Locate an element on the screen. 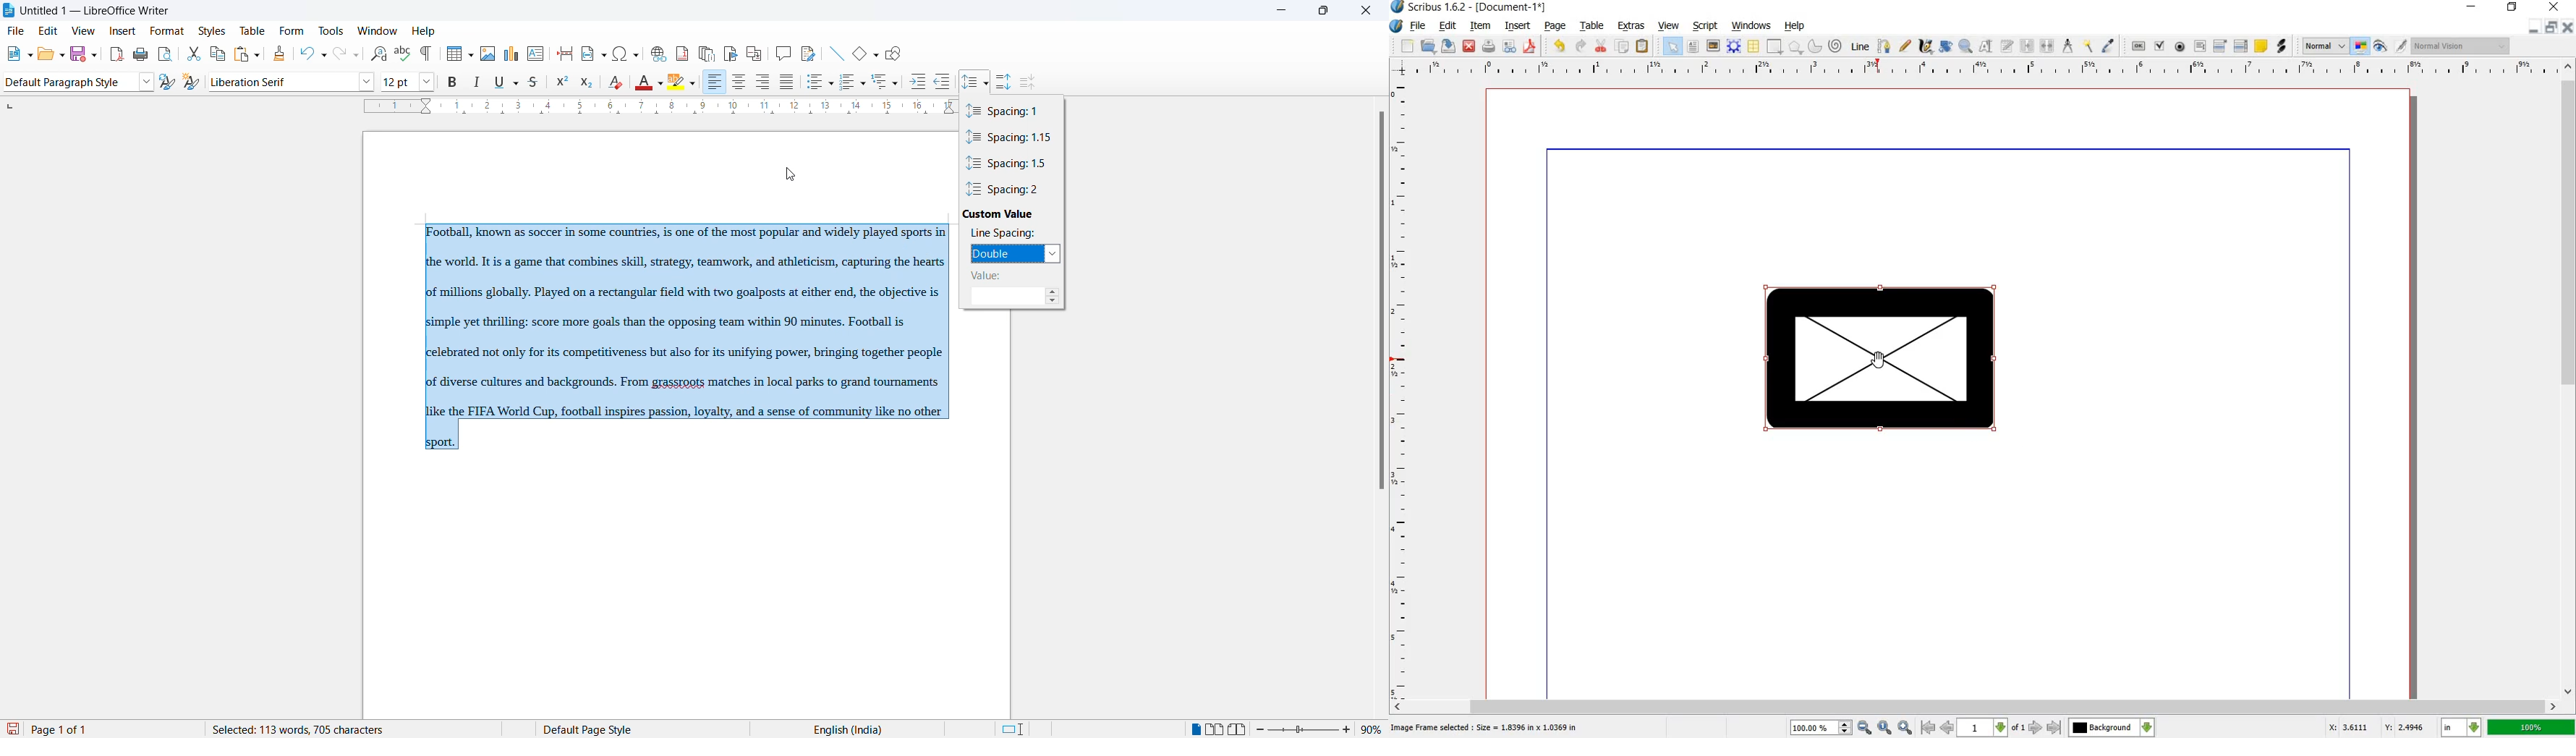 The height and width of the screenshot is (756, 2576). save is located at coordinates (1448, 47).